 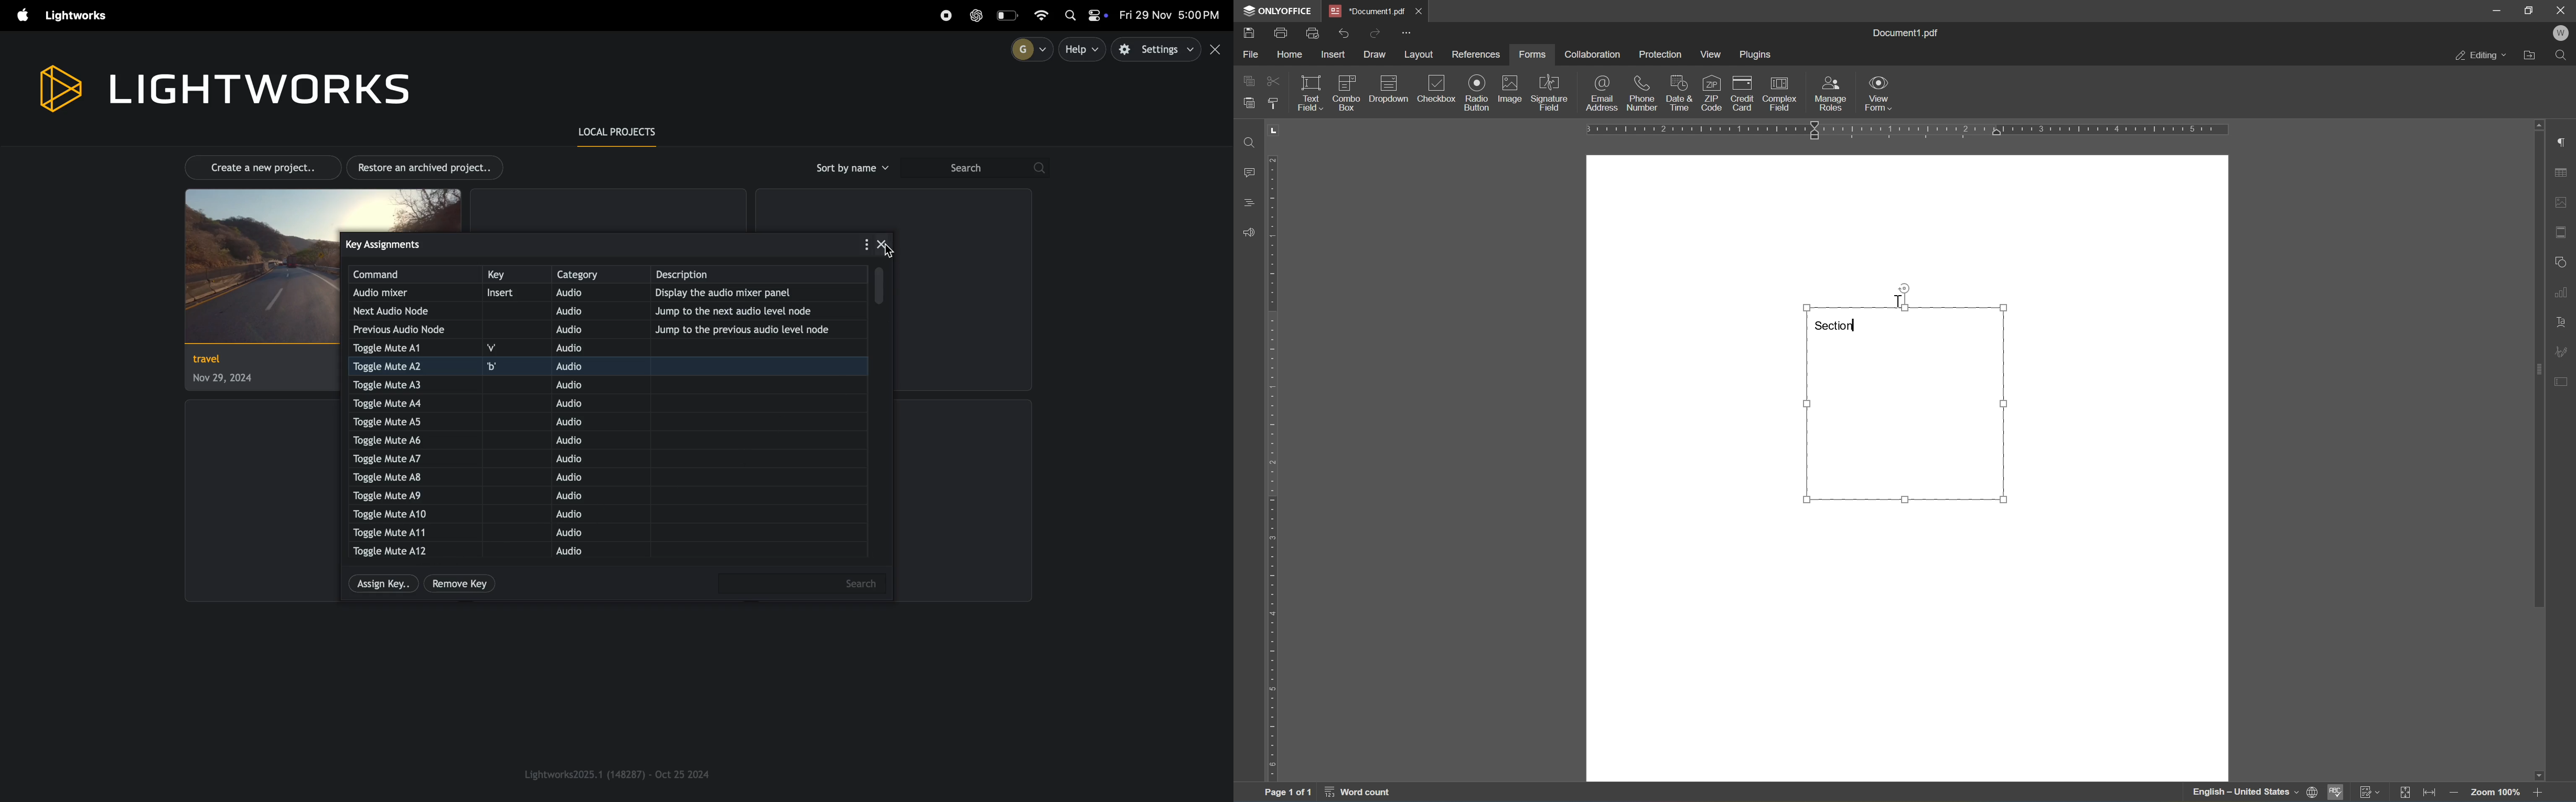 I want to click on insert, so click(x=1334, y=54).